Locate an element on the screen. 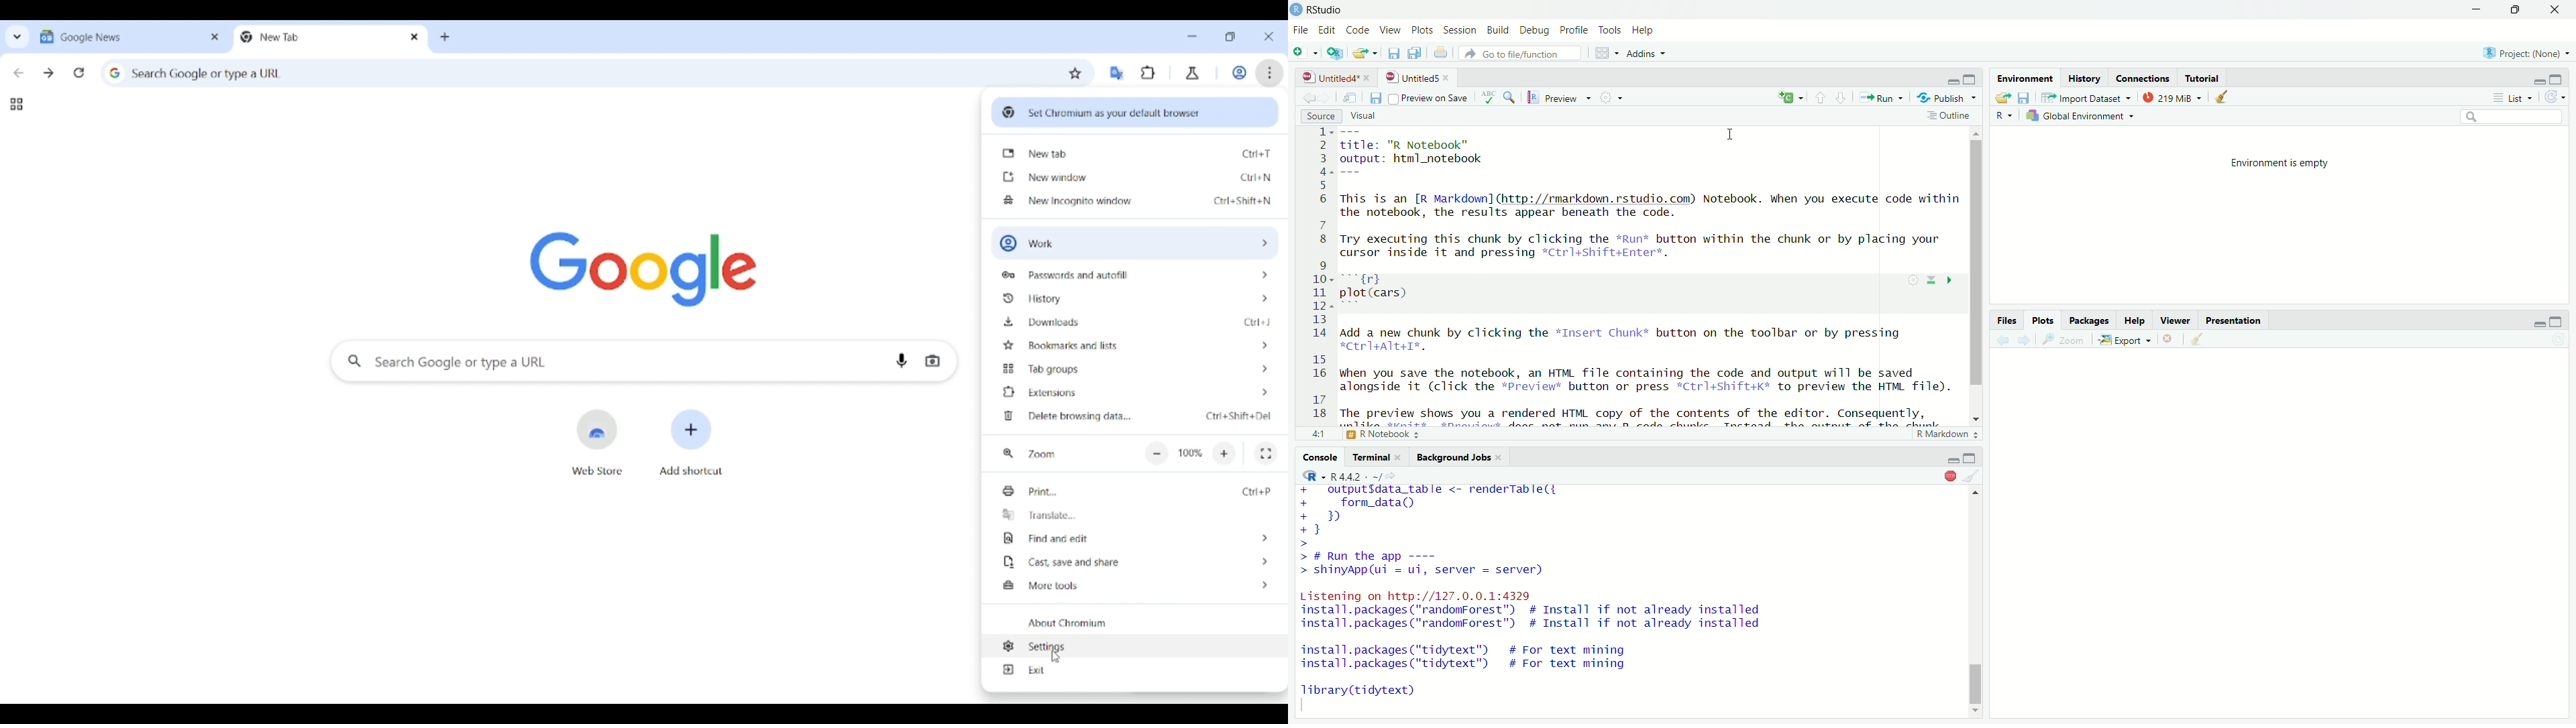  Find/replace is located at coordinates (1513, 97).